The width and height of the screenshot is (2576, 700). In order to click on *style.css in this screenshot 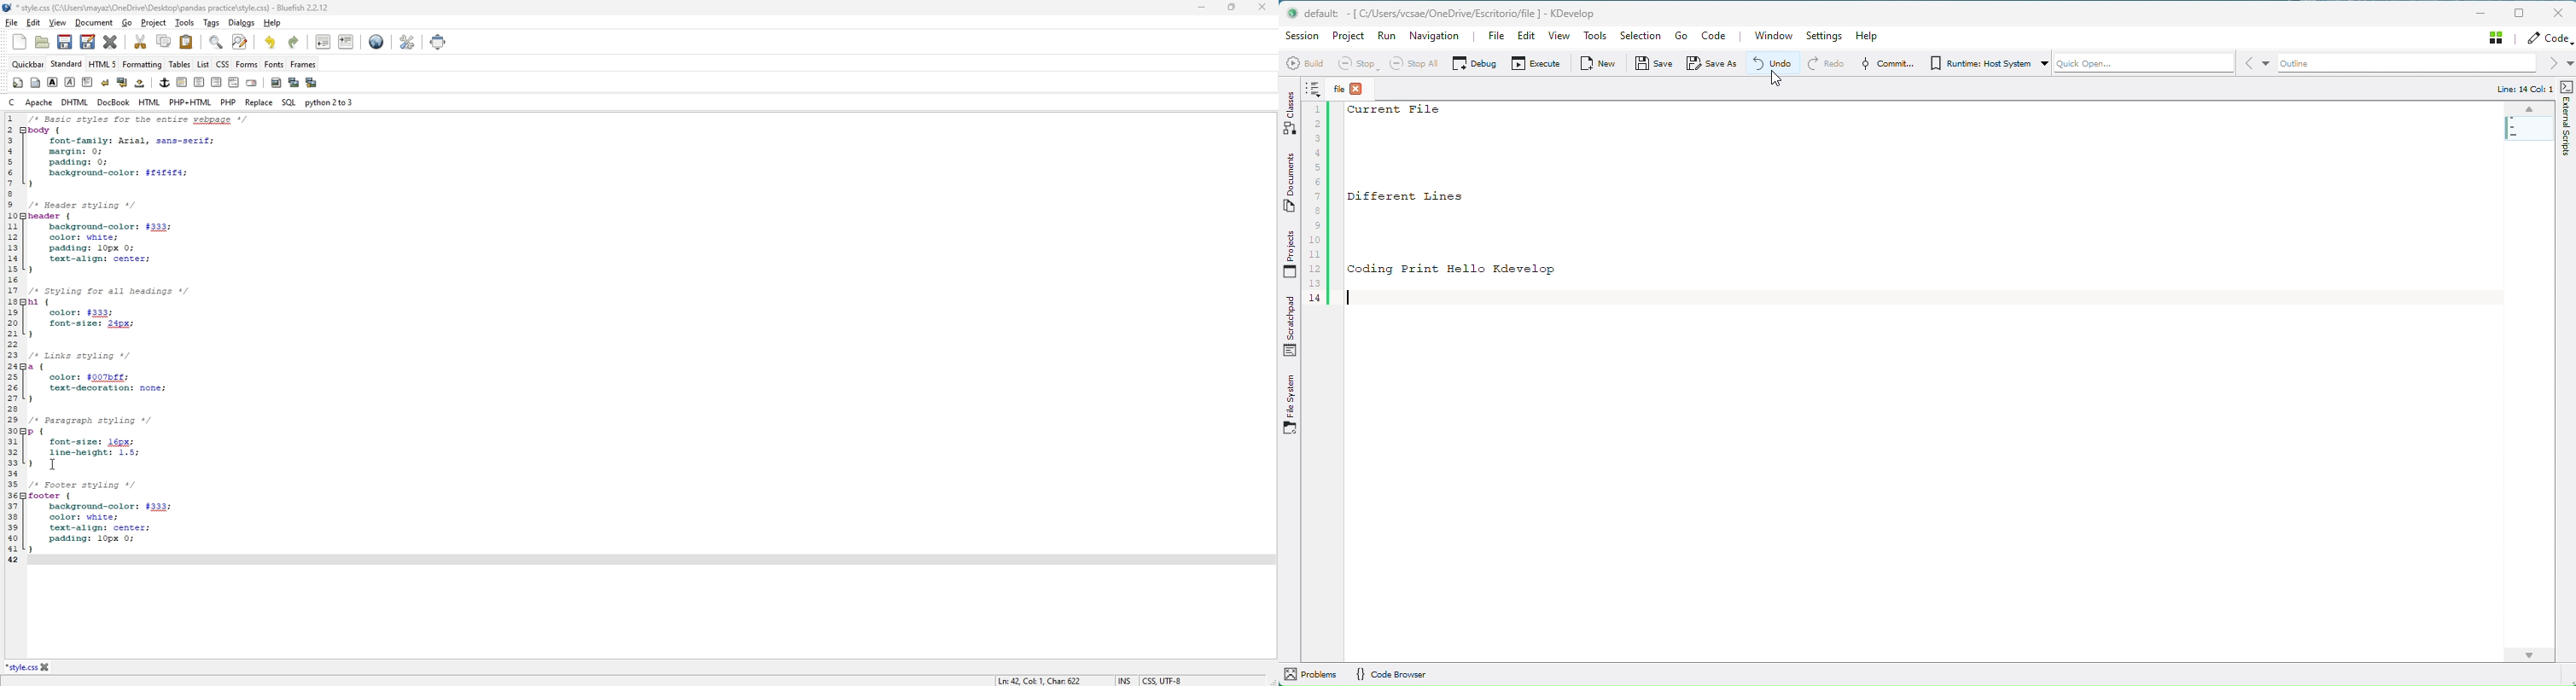, I will do `click(21, 667)`.